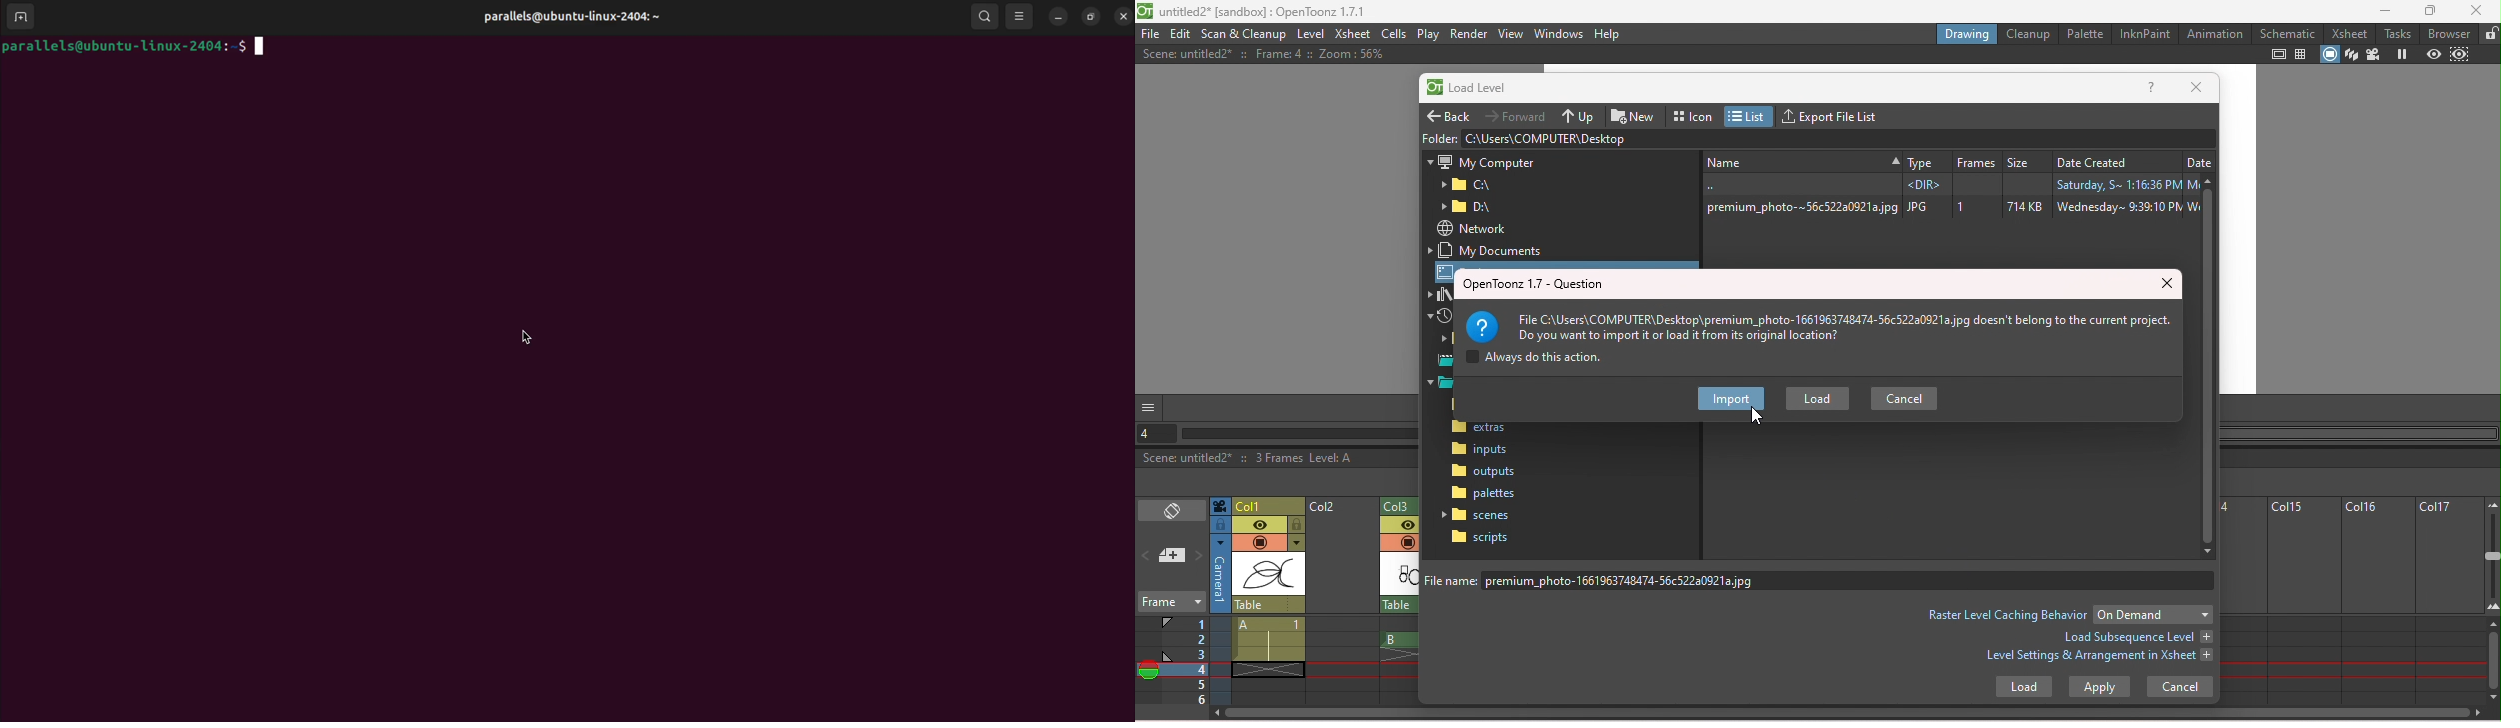  I want to click on Load, so click(2023, 689).